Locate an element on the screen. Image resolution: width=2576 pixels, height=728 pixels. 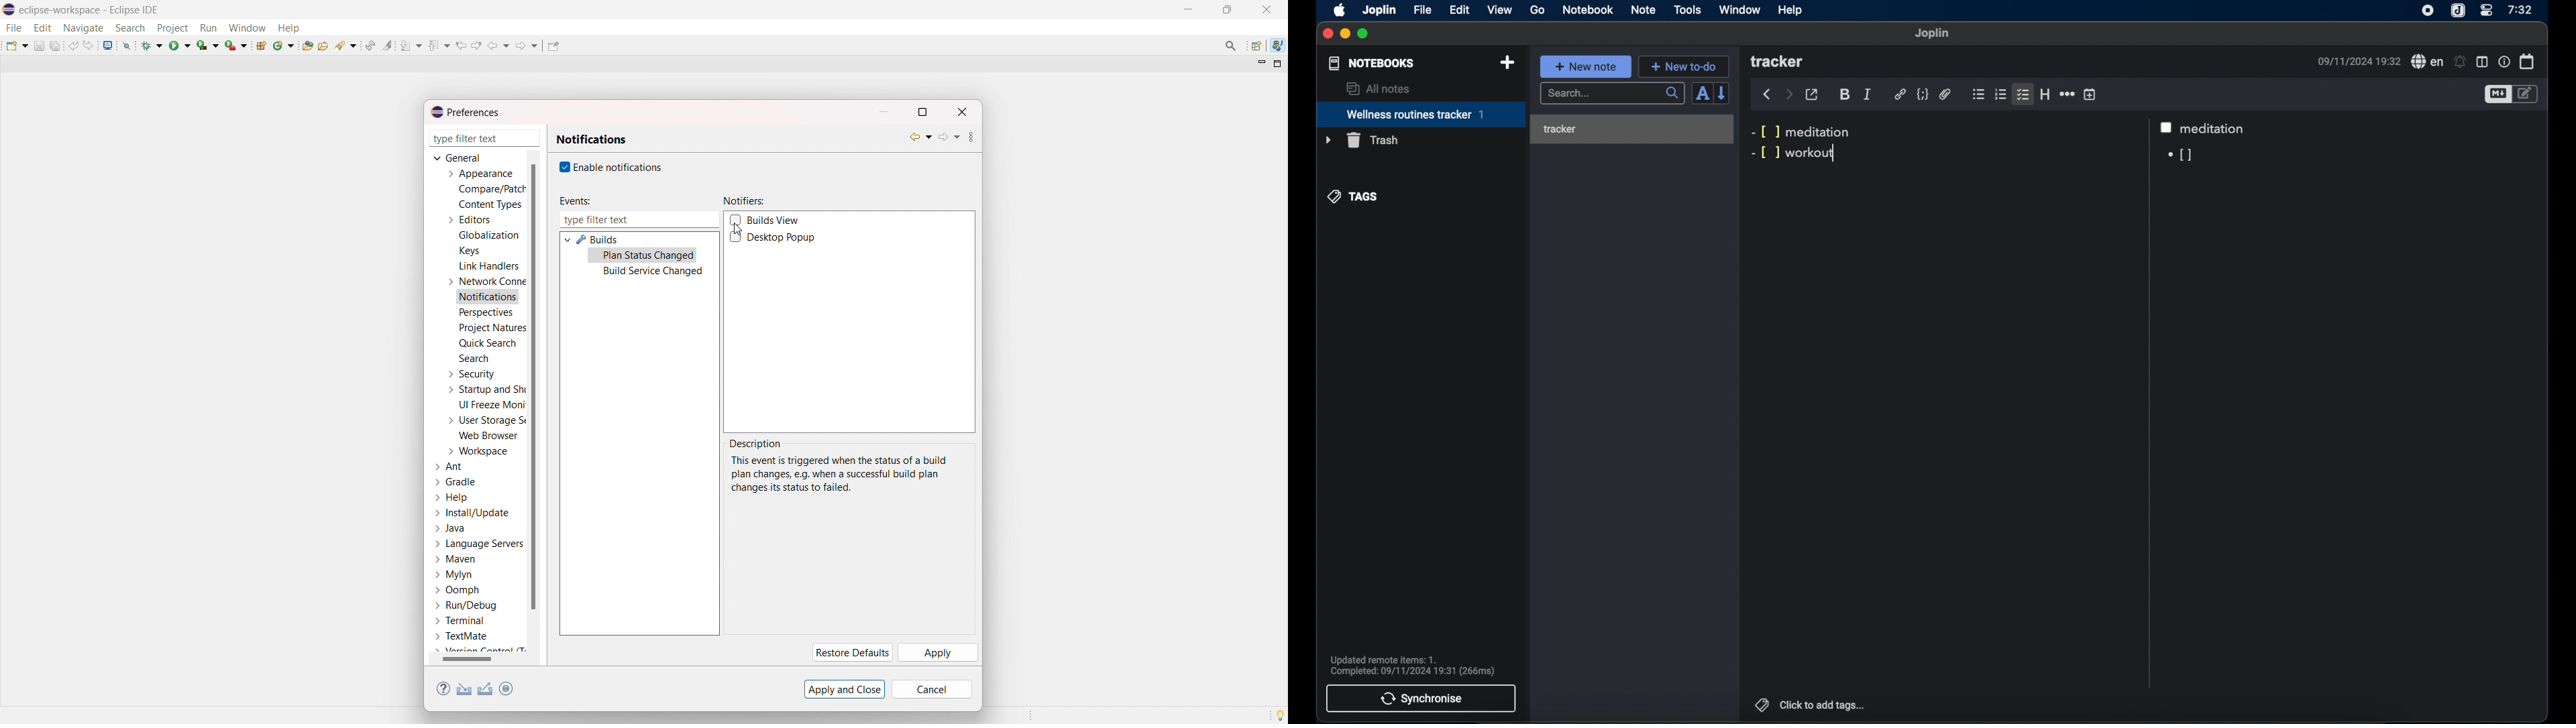
7:32 is located at coordinates (2519, 10).